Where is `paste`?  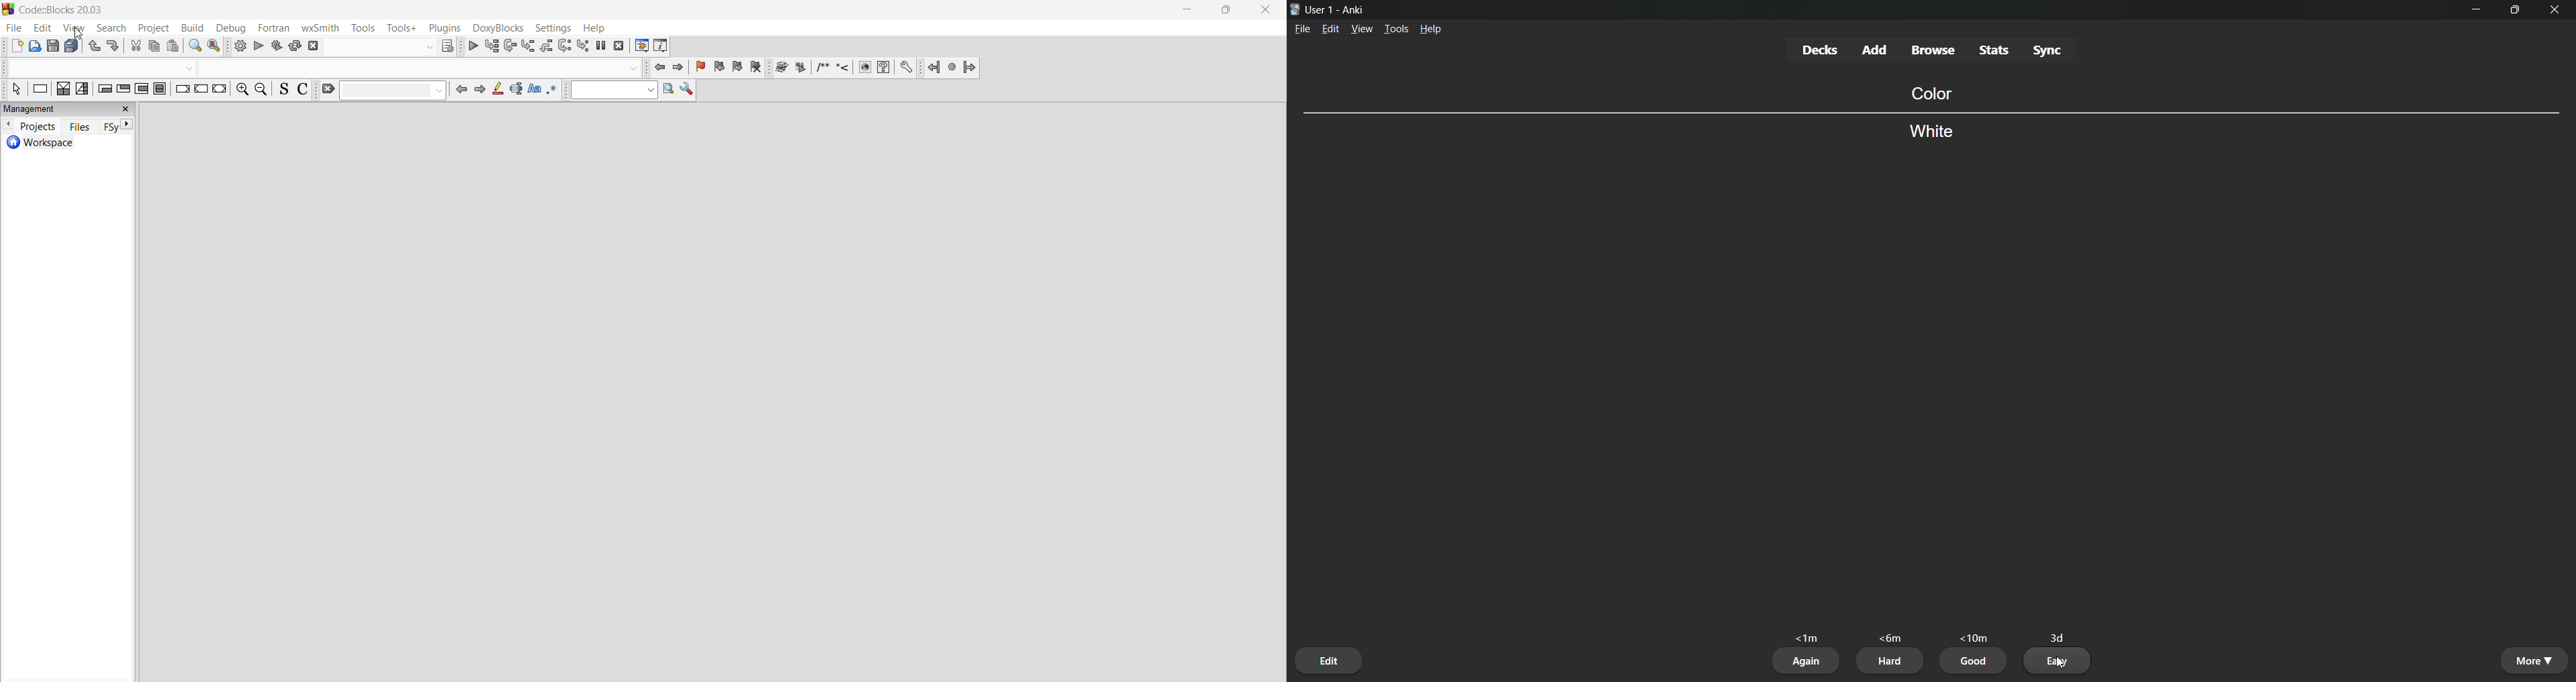
paste is located at coordinates (174, 46).